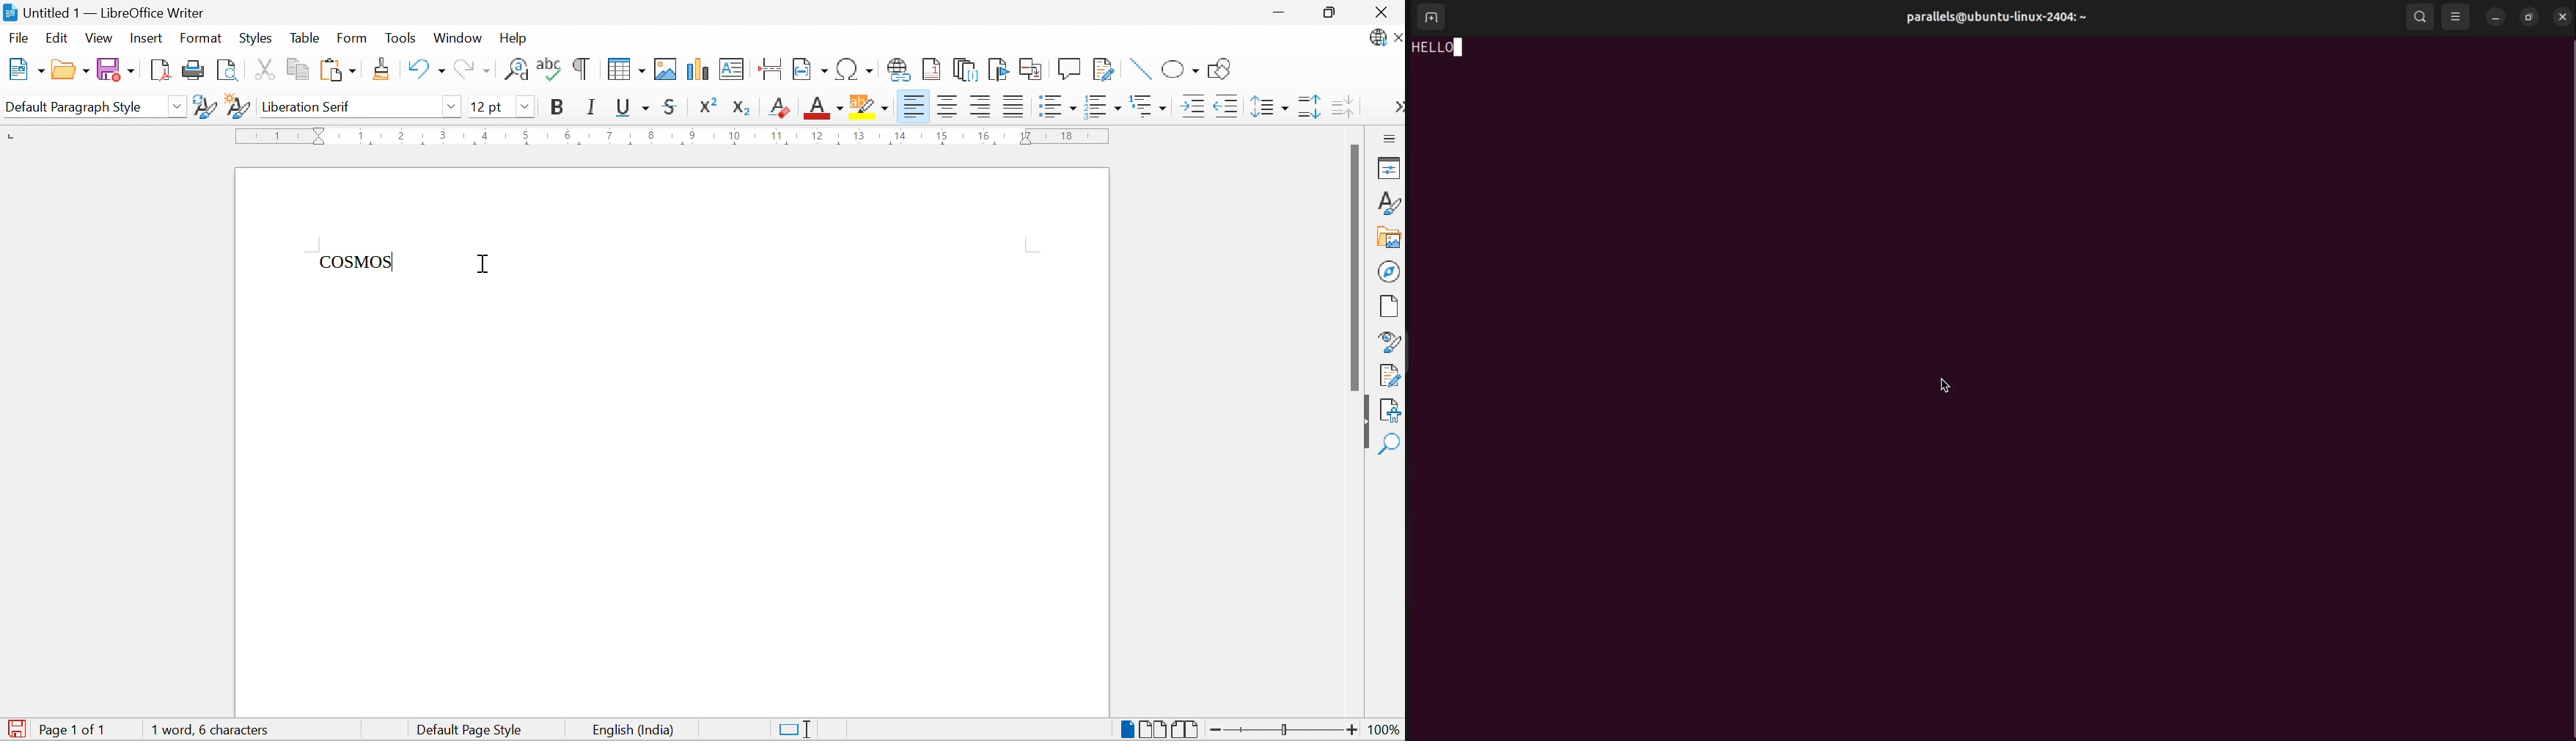  Describe the element at coordinates (279, 136) in the screenshot. I see `1` at that location.